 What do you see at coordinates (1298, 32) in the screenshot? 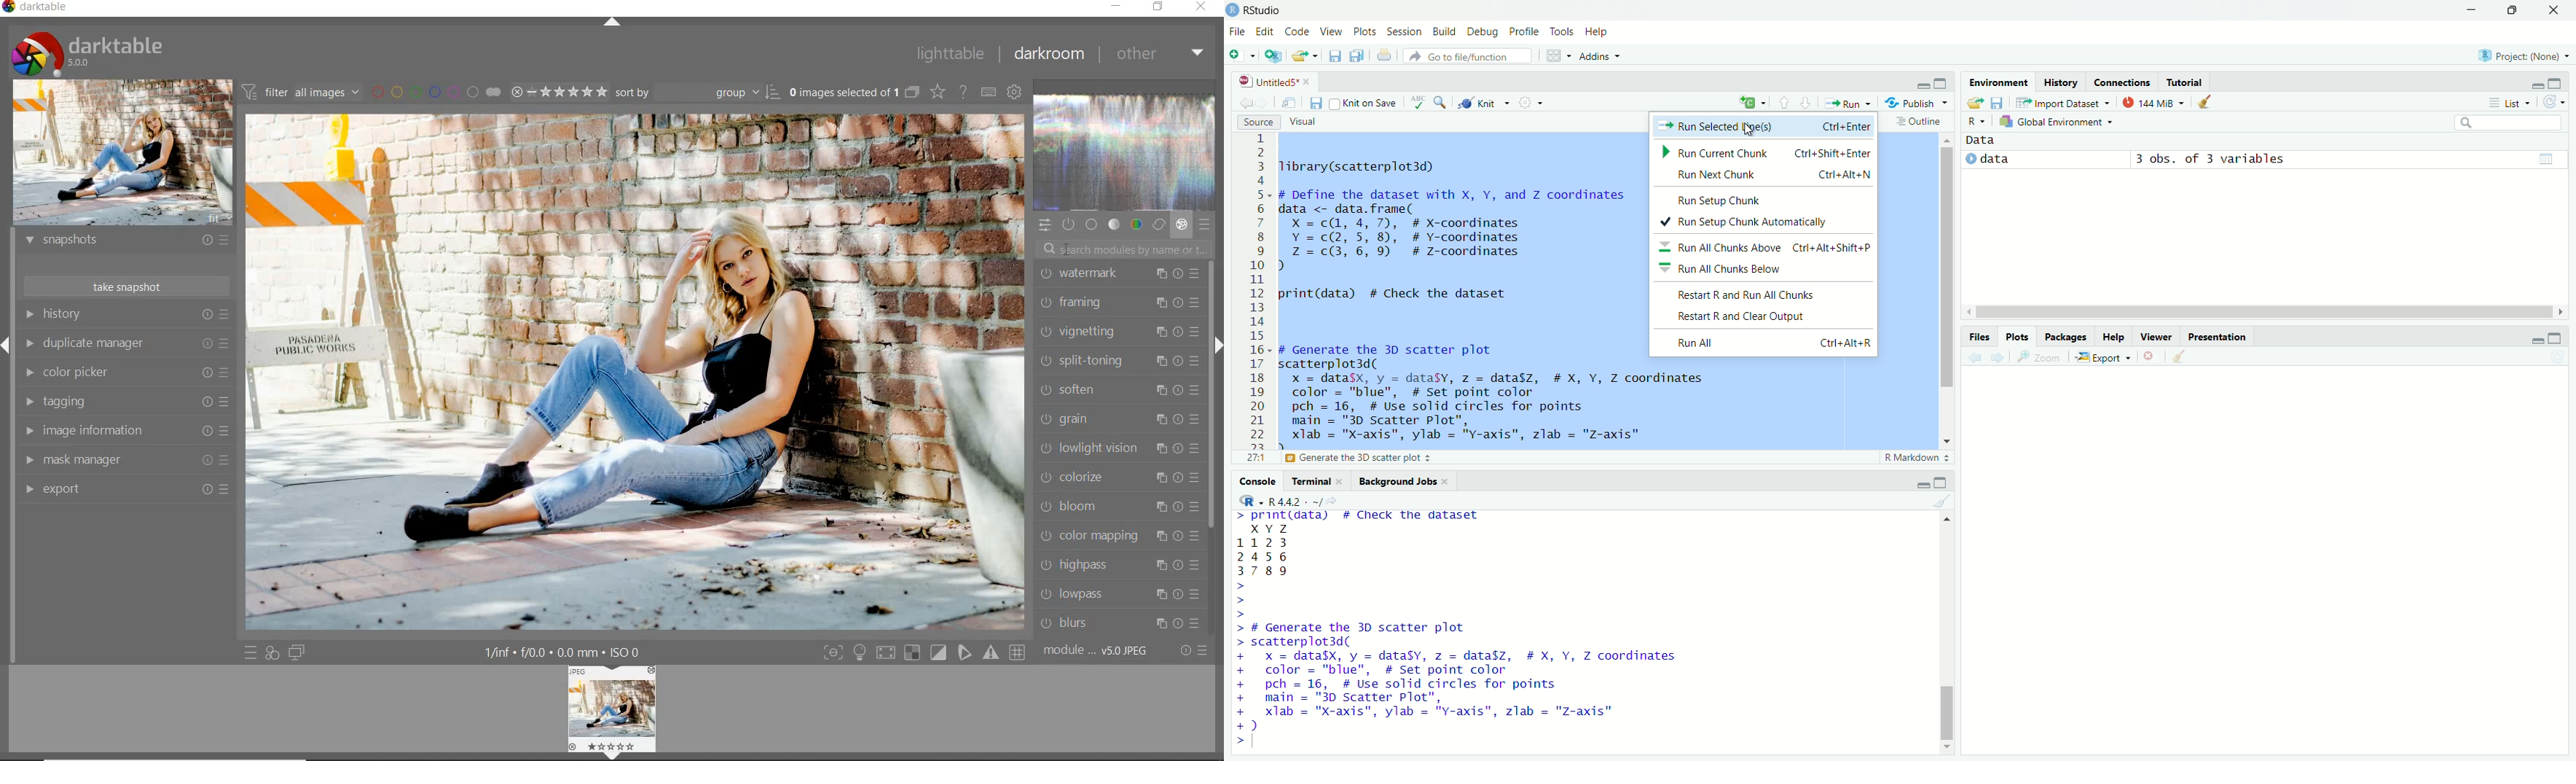
I see `code` at bounding box center [1298, 32].